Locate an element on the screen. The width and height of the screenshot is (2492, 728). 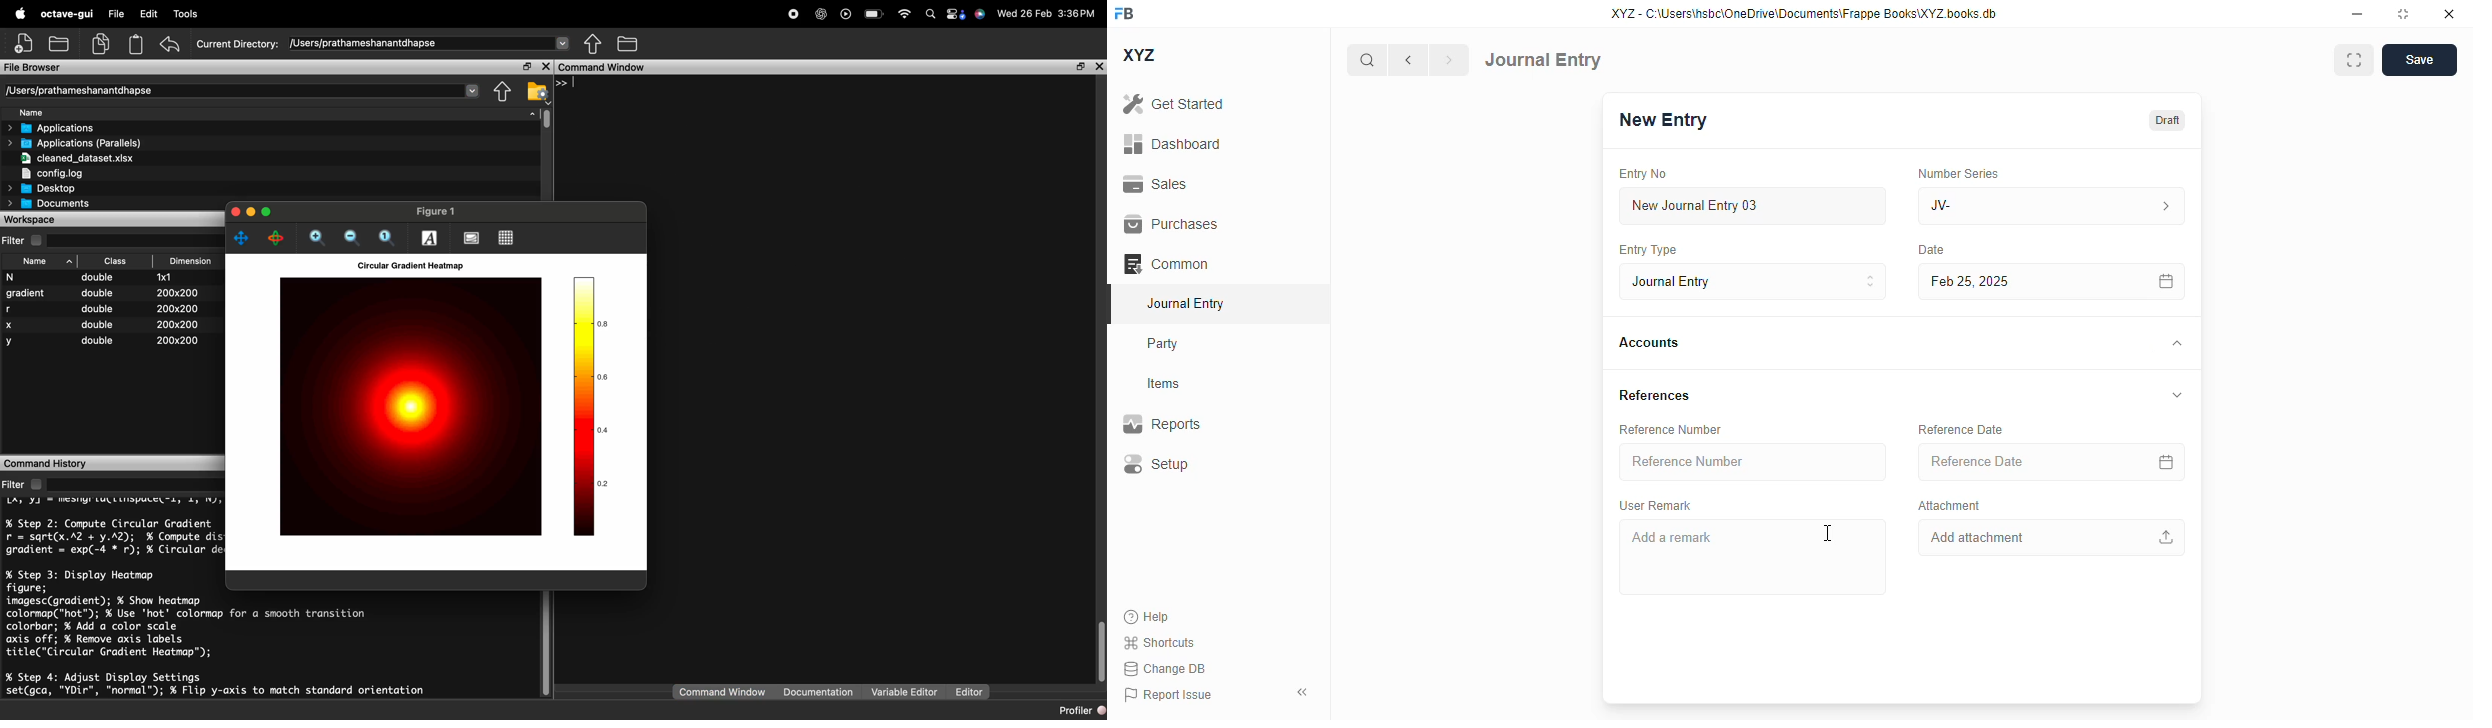
sales is located at coordinates (1158, 185).